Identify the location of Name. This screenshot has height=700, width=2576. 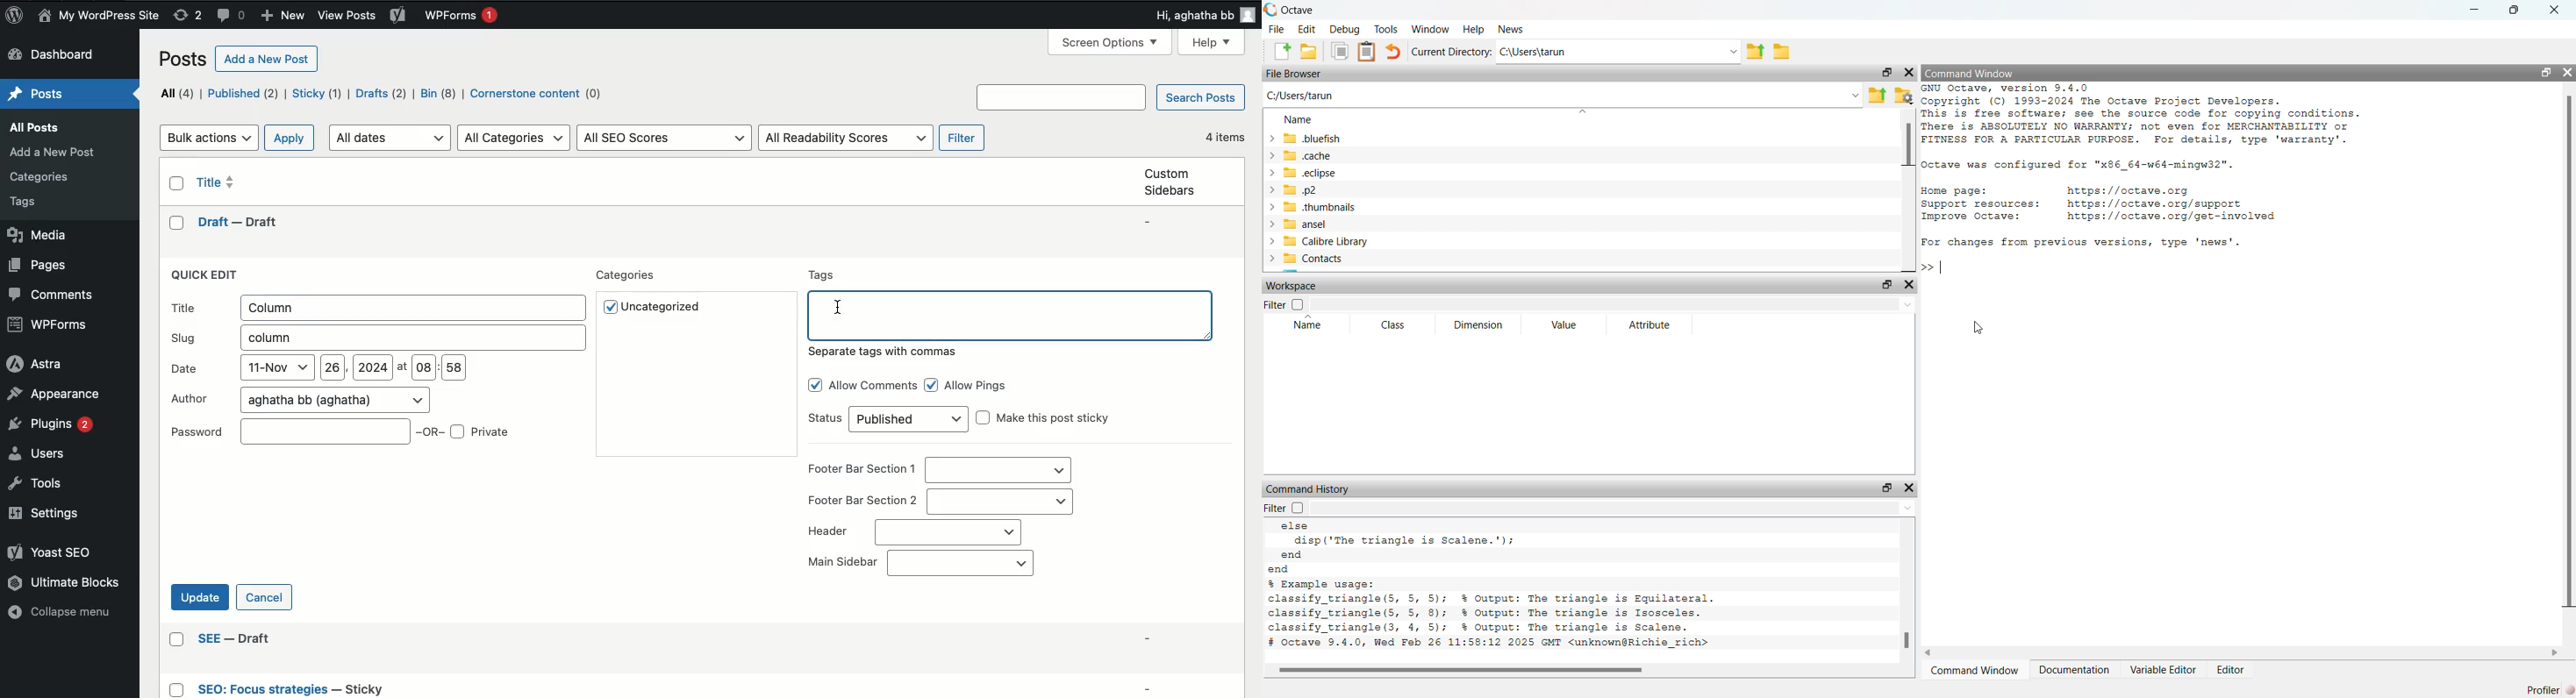
(97, 16).